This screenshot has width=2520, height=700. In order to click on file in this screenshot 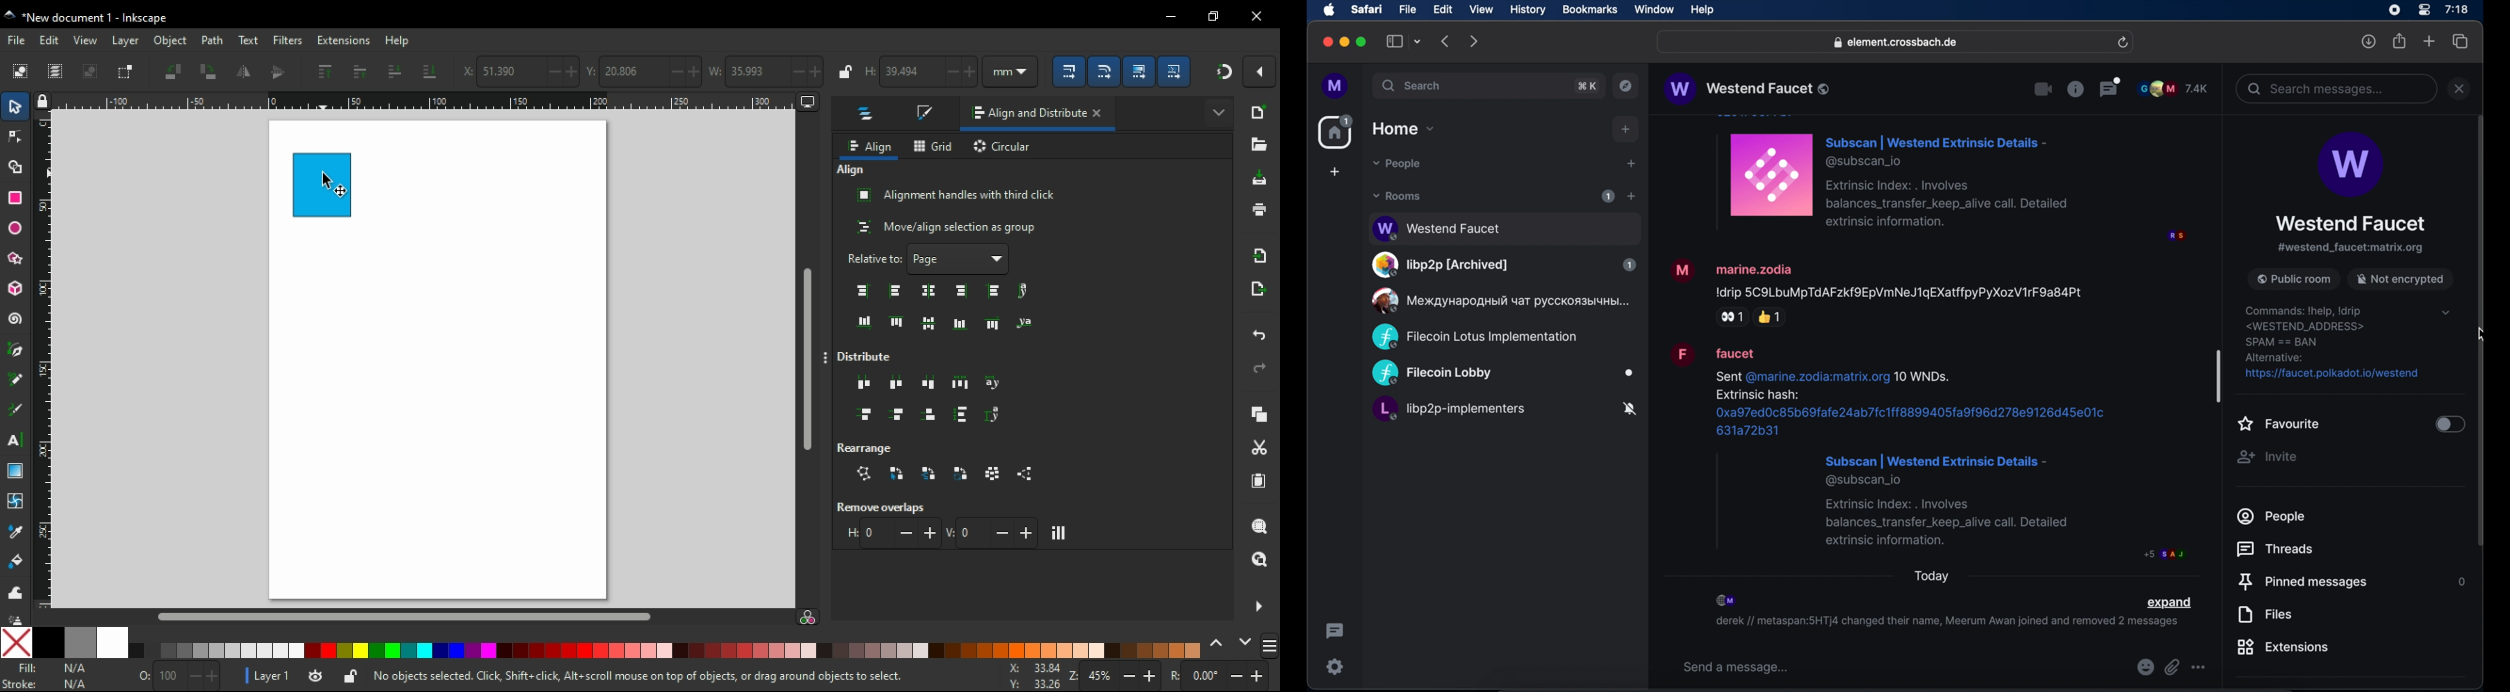, I will do `click(18, 40)`.